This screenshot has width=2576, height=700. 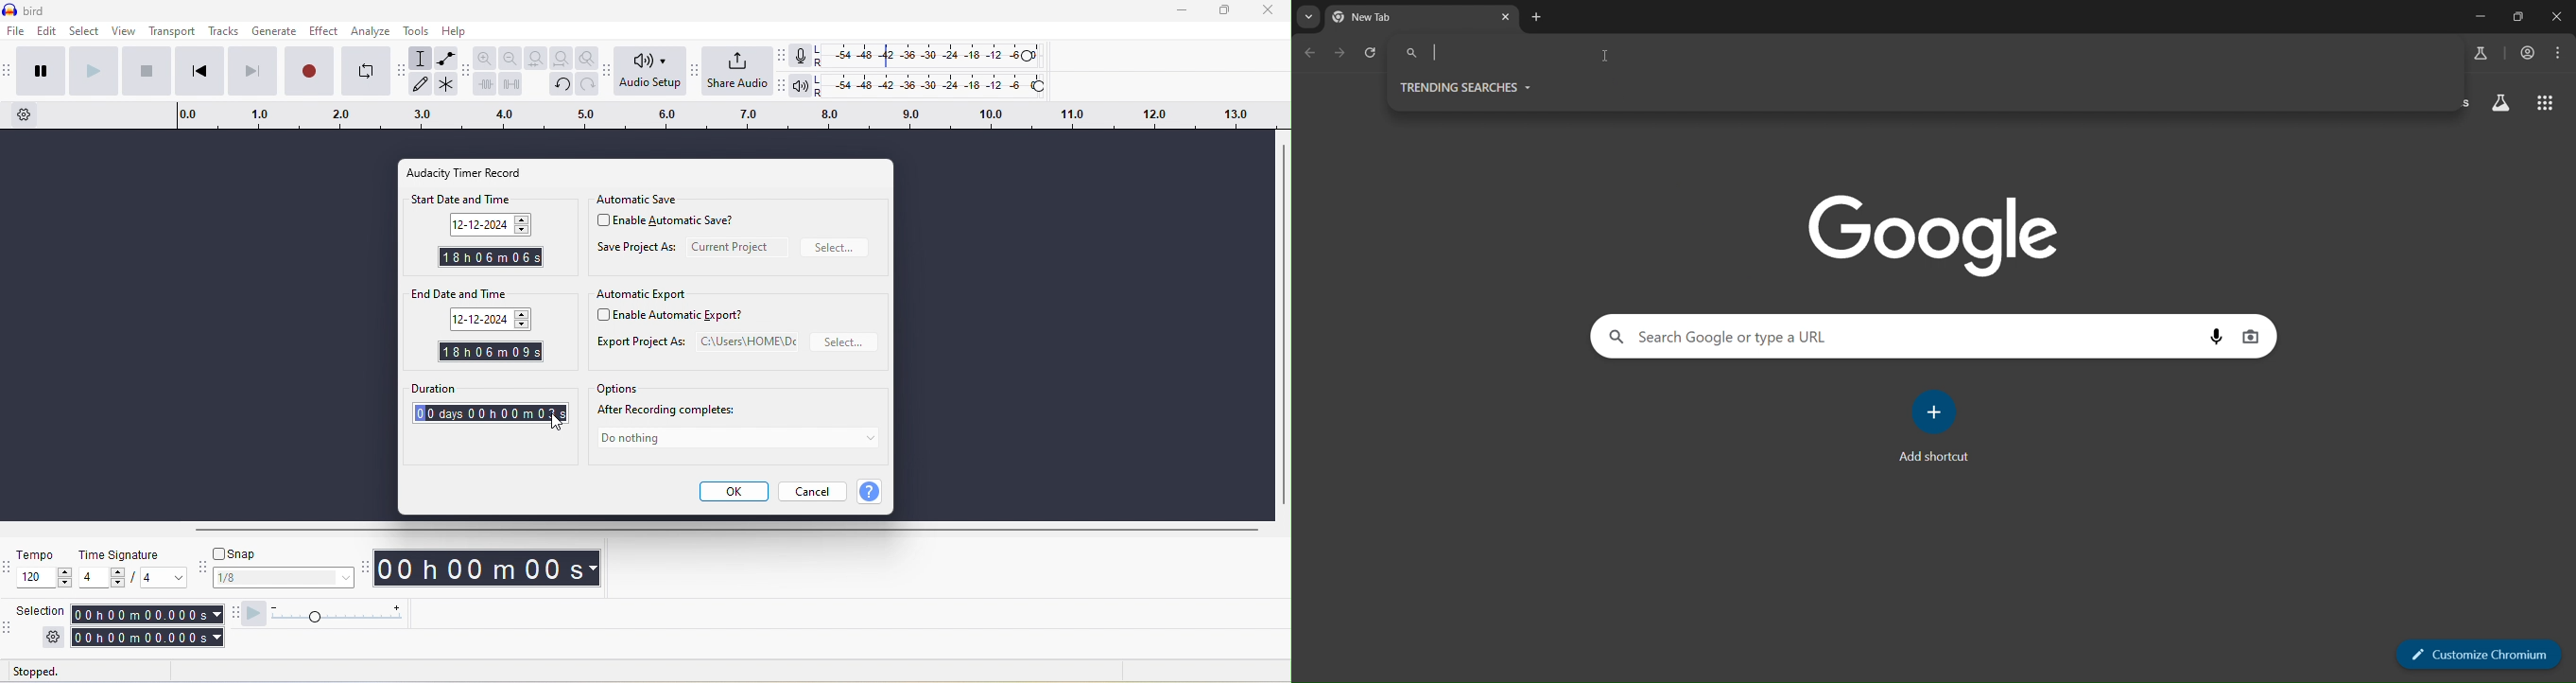 I want to click on horizontal scroll bar, so click(x=723, y=532).